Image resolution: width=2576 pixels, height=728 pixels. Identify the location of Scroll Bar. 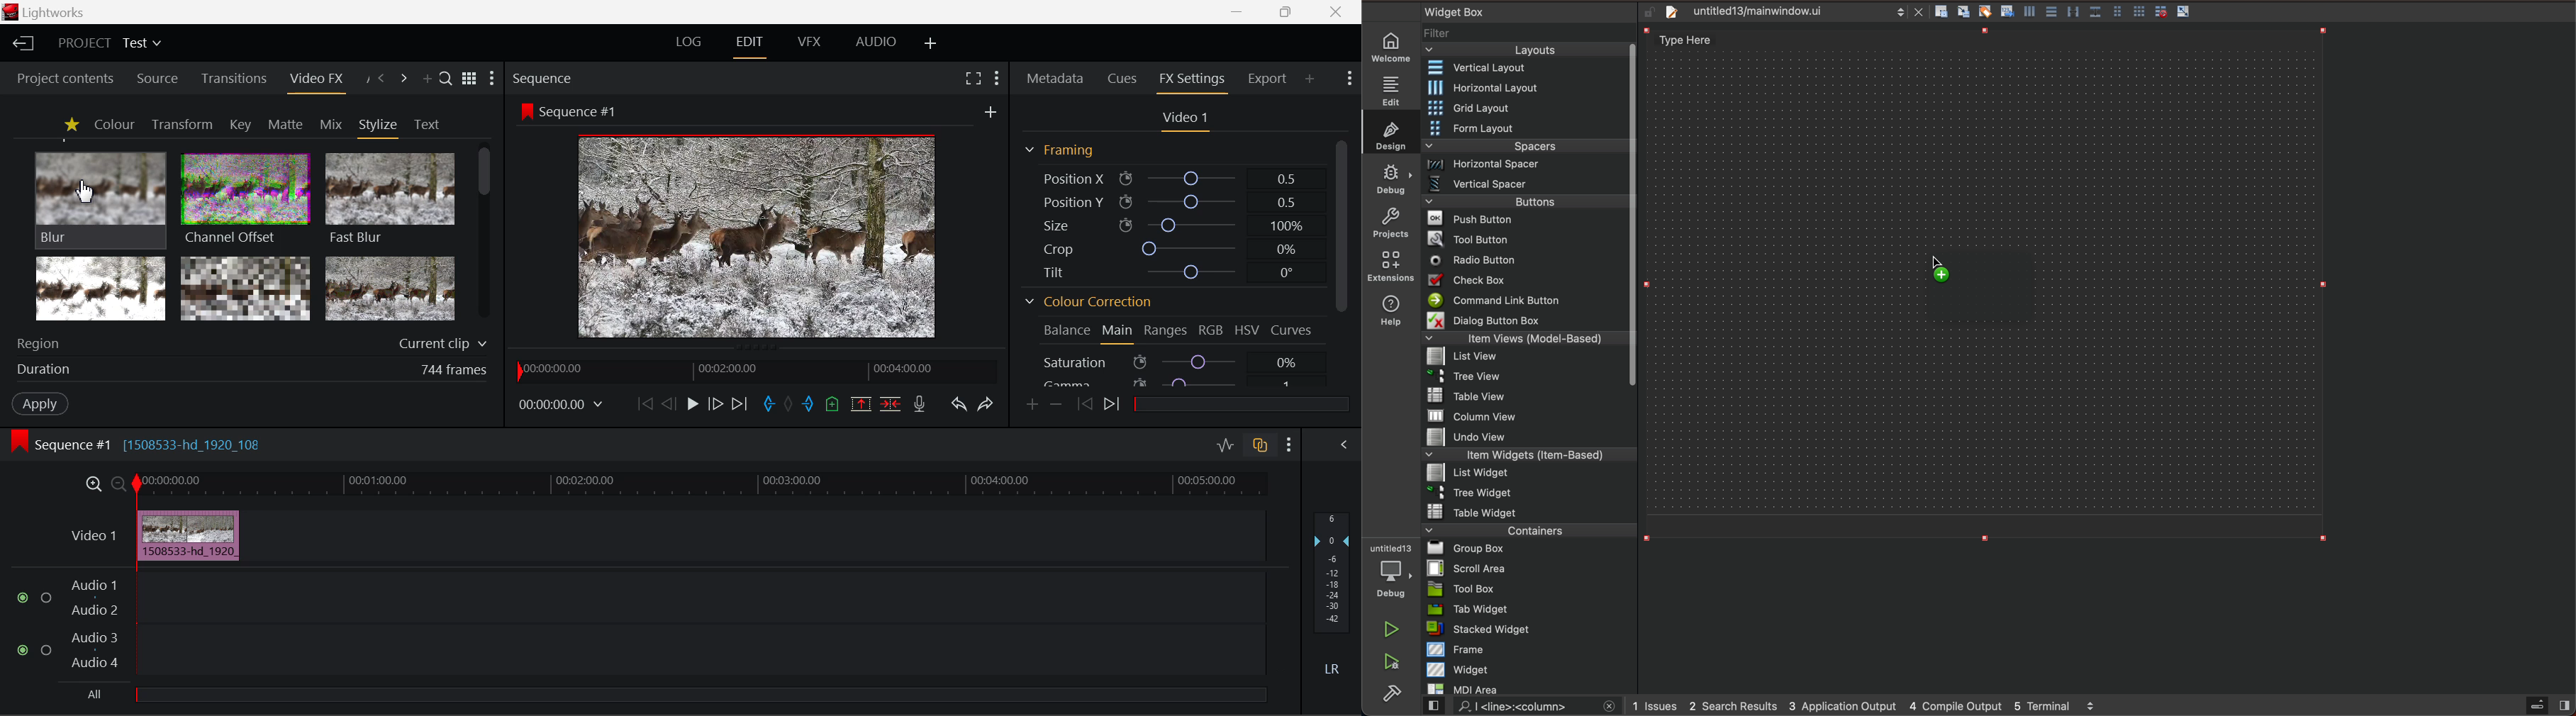
(1339, 225).